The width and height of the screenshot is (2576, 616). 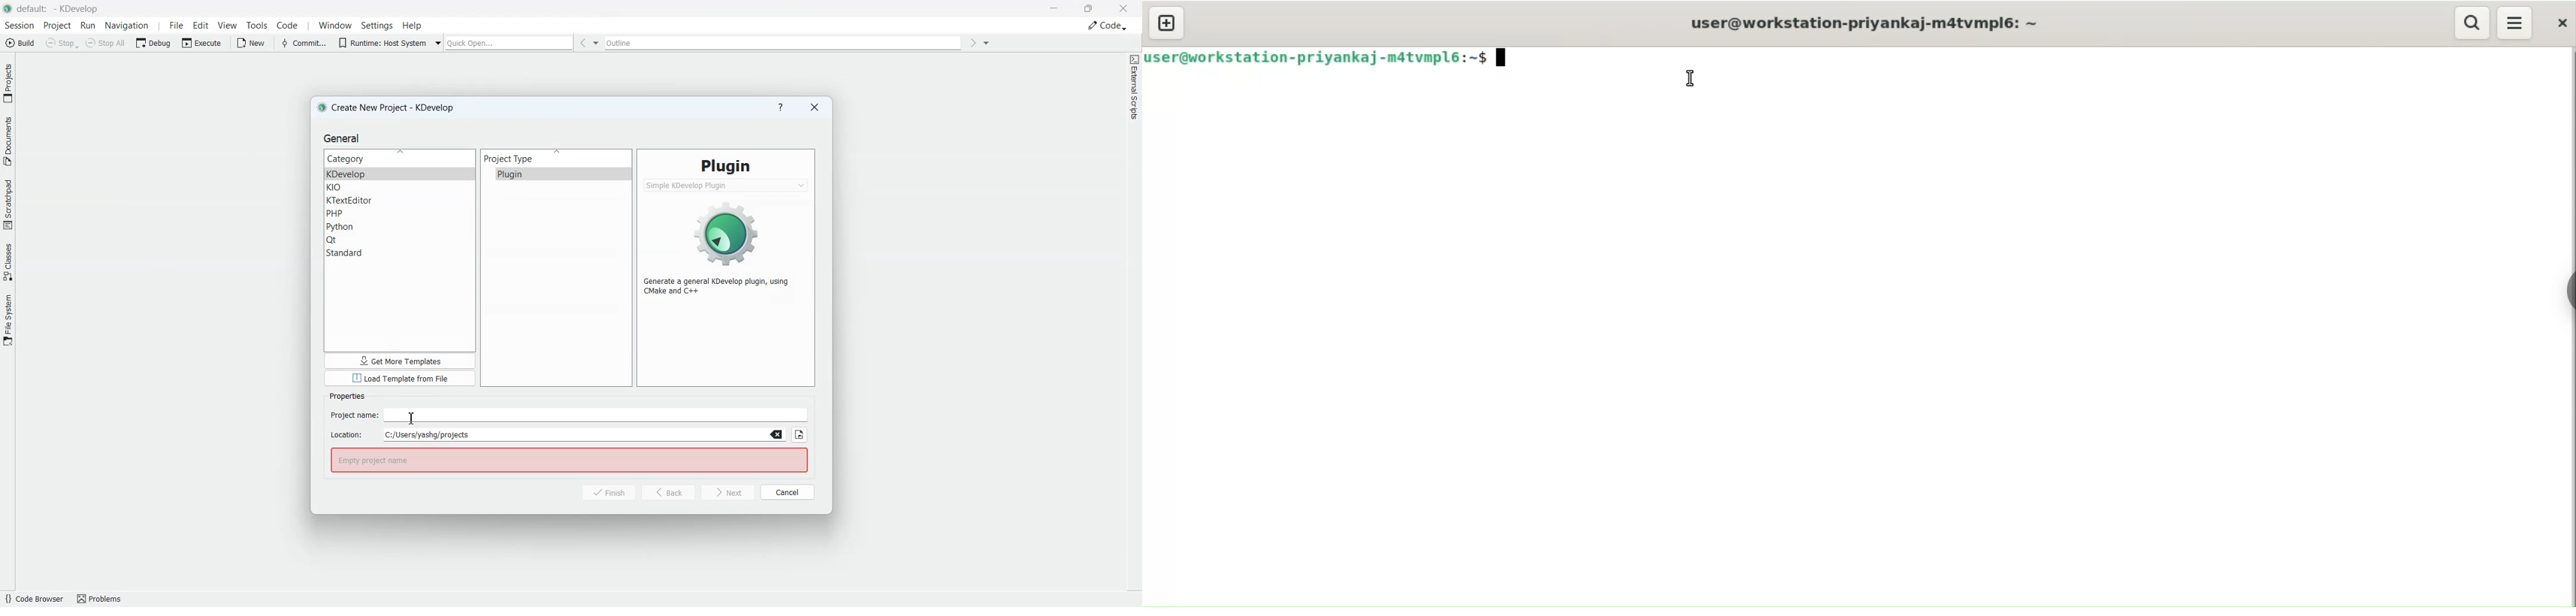 I want to click on General setting, so click(x=344, y=138).